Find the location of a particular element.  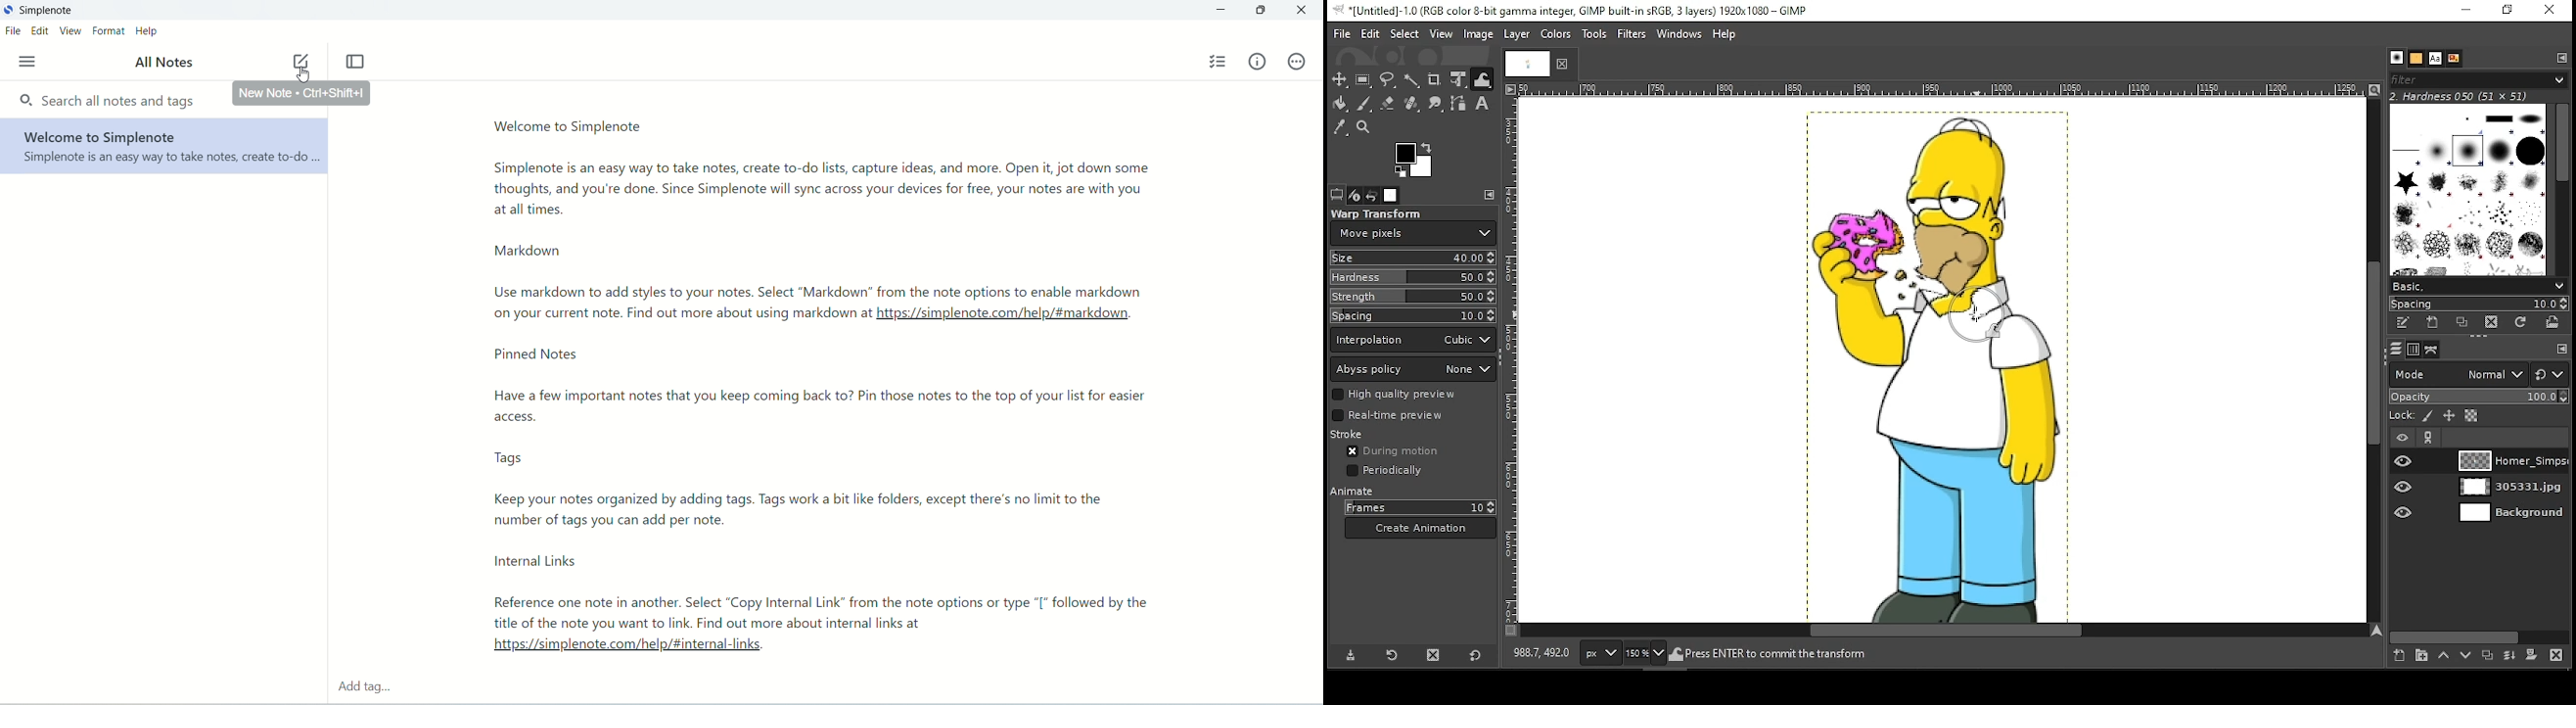

save tool preset is located at coordinates (1350, 655).